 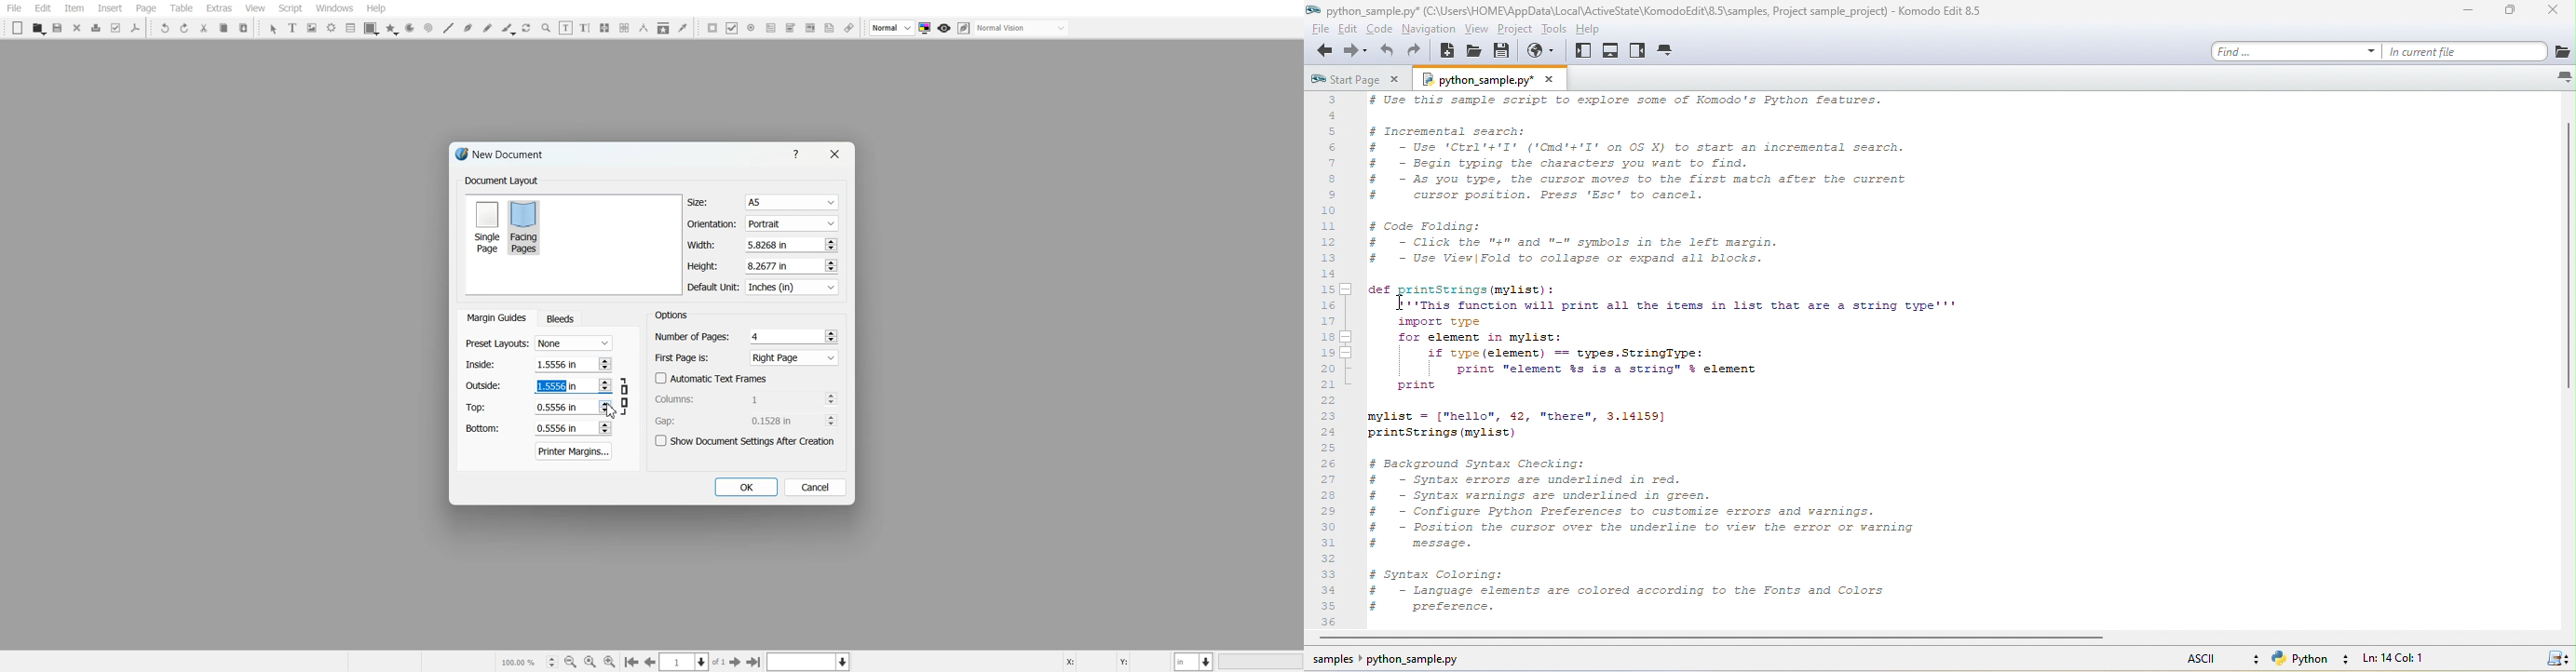 I want to click on OK, so click(x=745, y=487).